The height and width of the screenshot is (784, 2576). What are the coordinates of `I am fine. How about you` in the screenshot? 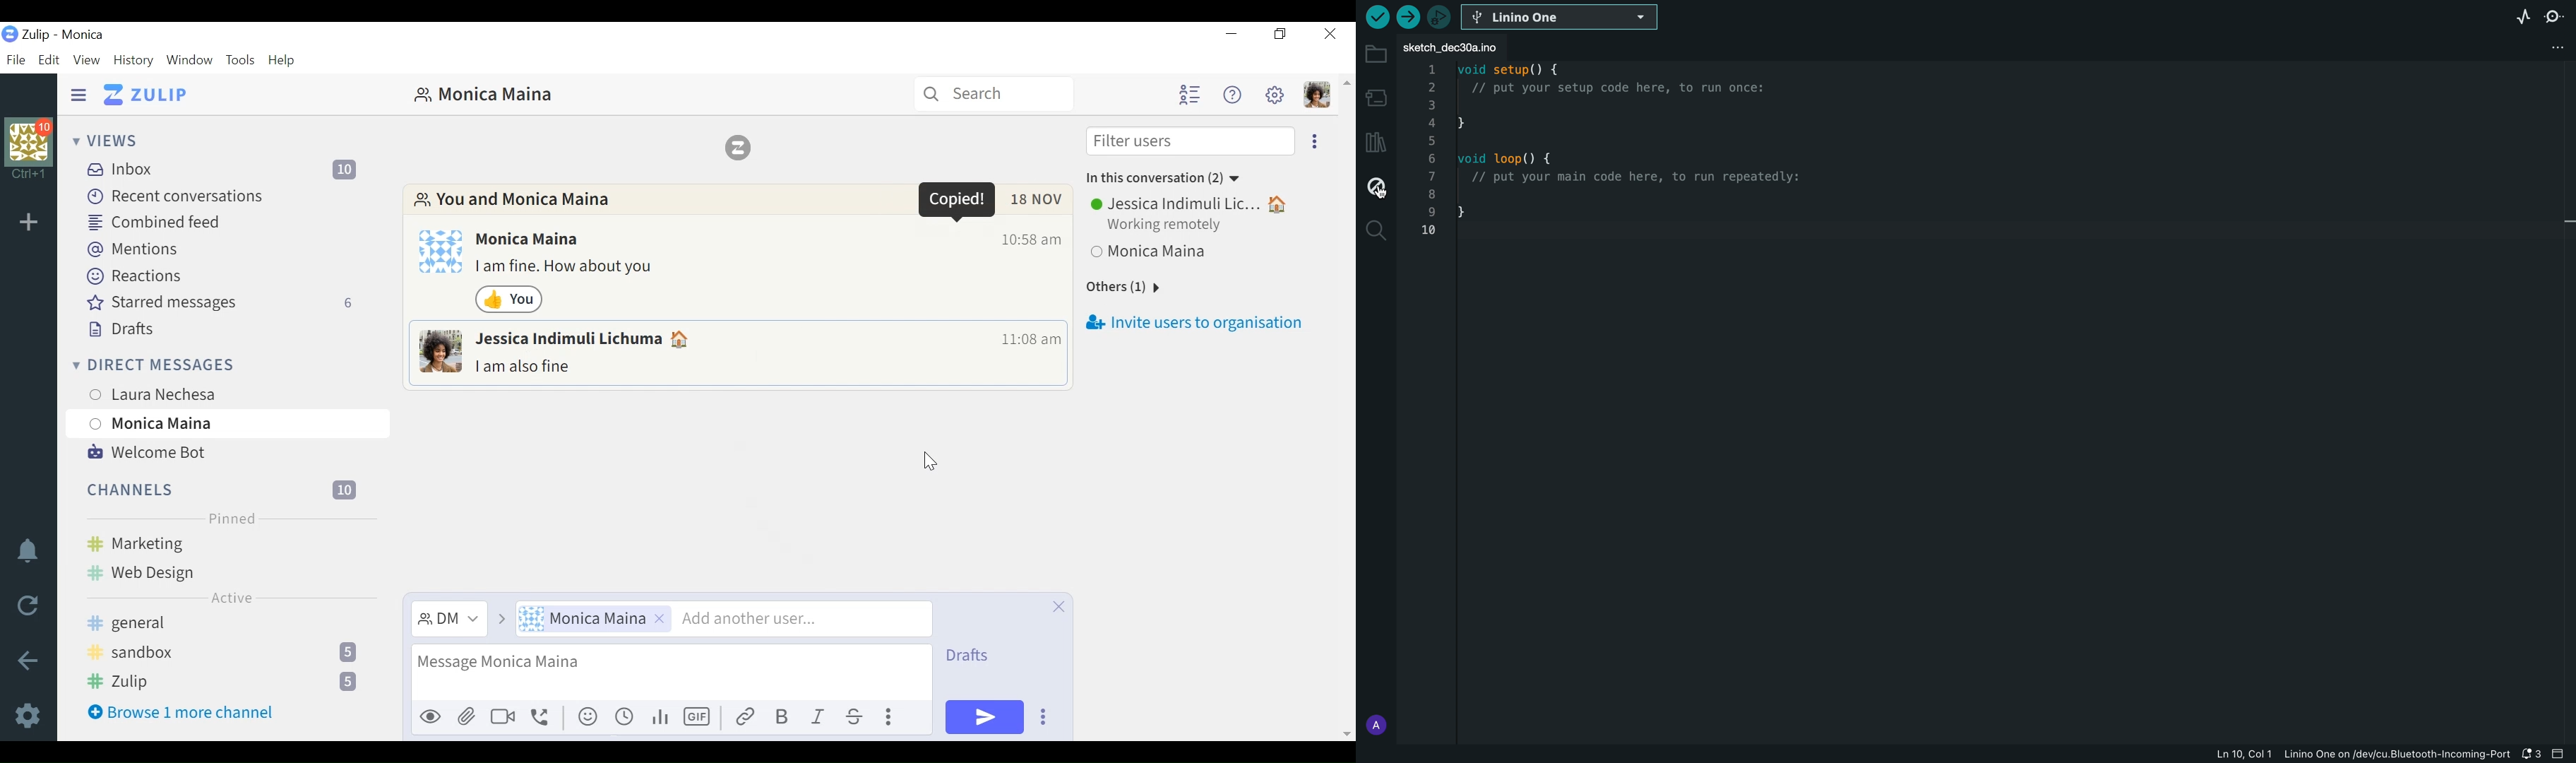 It's located at (568, 268).